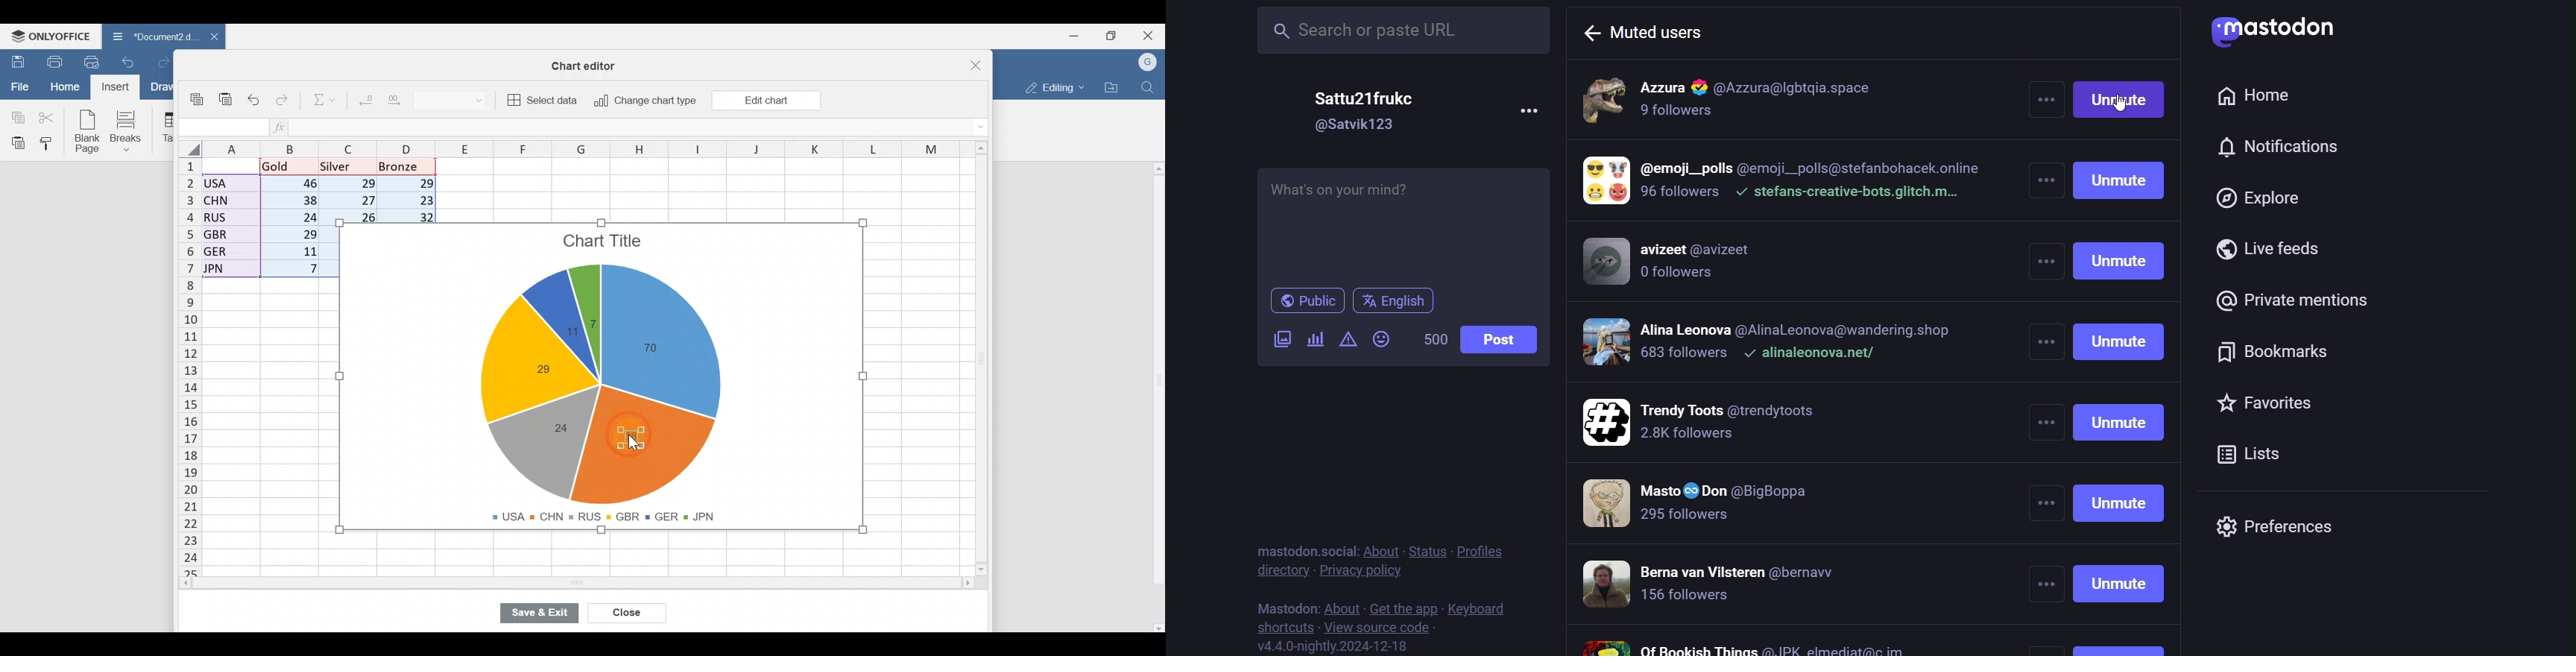  I want to click on Rows, so click(190, 360).